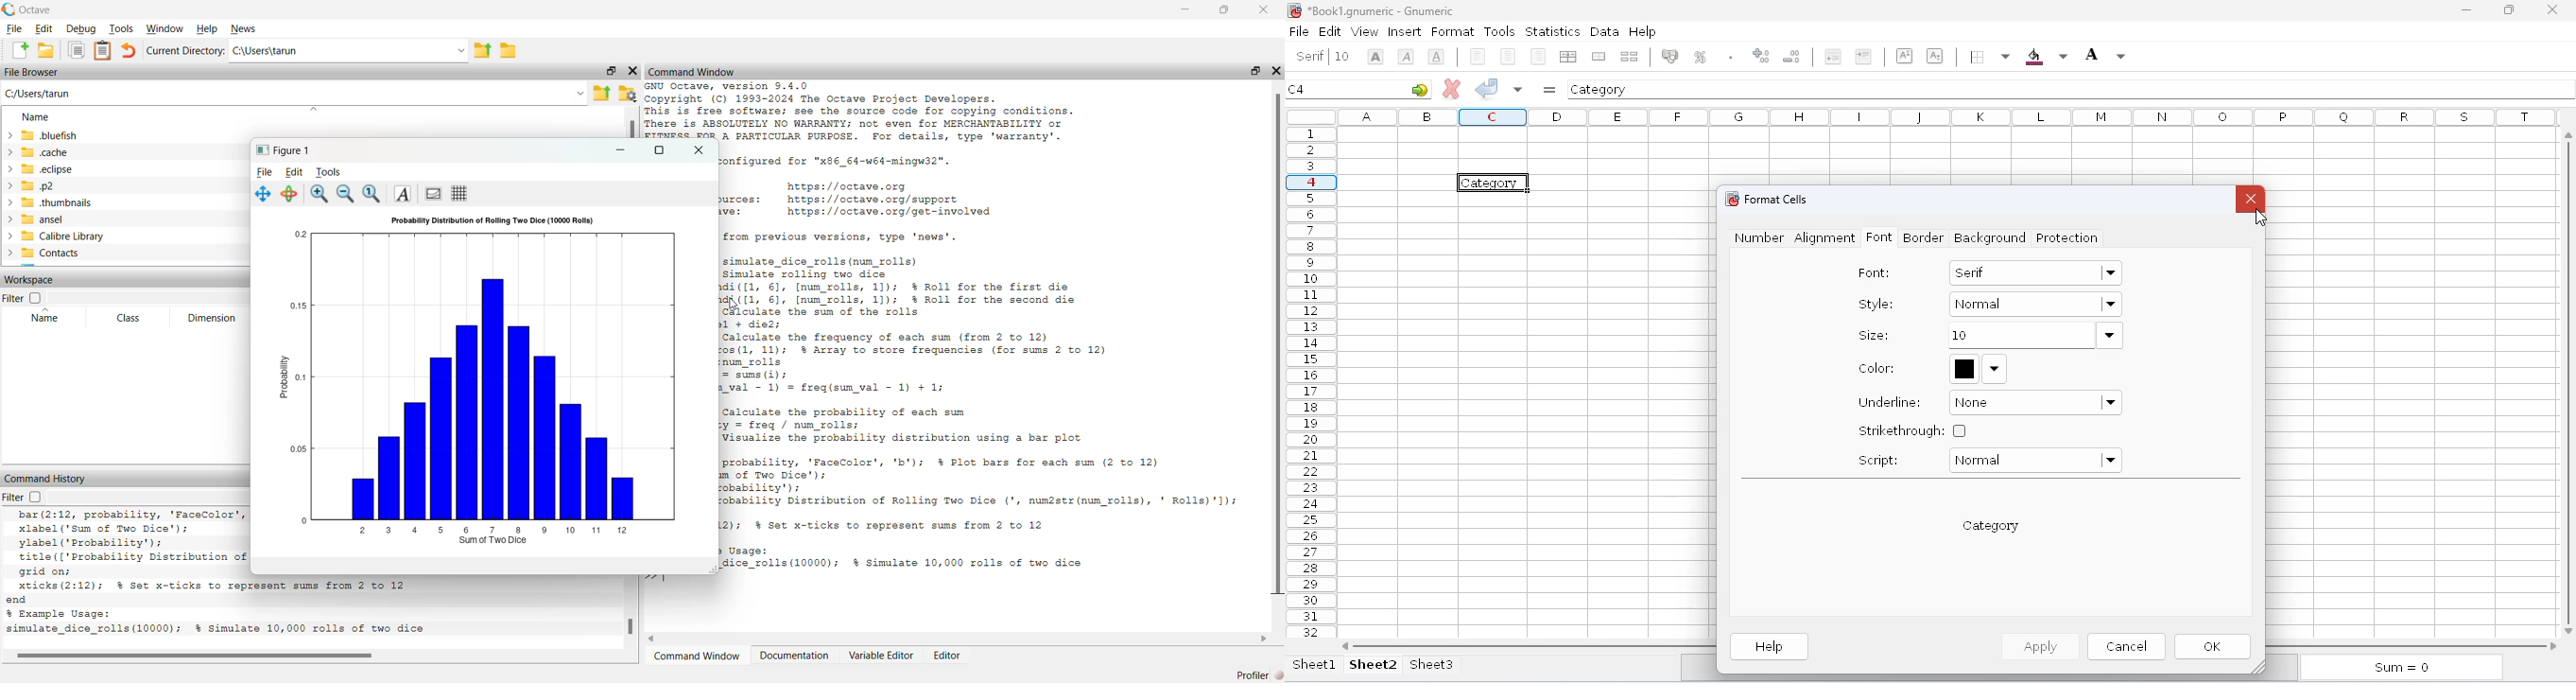  I want to click on increase the number of decimals displayed, so click(1793, 56).